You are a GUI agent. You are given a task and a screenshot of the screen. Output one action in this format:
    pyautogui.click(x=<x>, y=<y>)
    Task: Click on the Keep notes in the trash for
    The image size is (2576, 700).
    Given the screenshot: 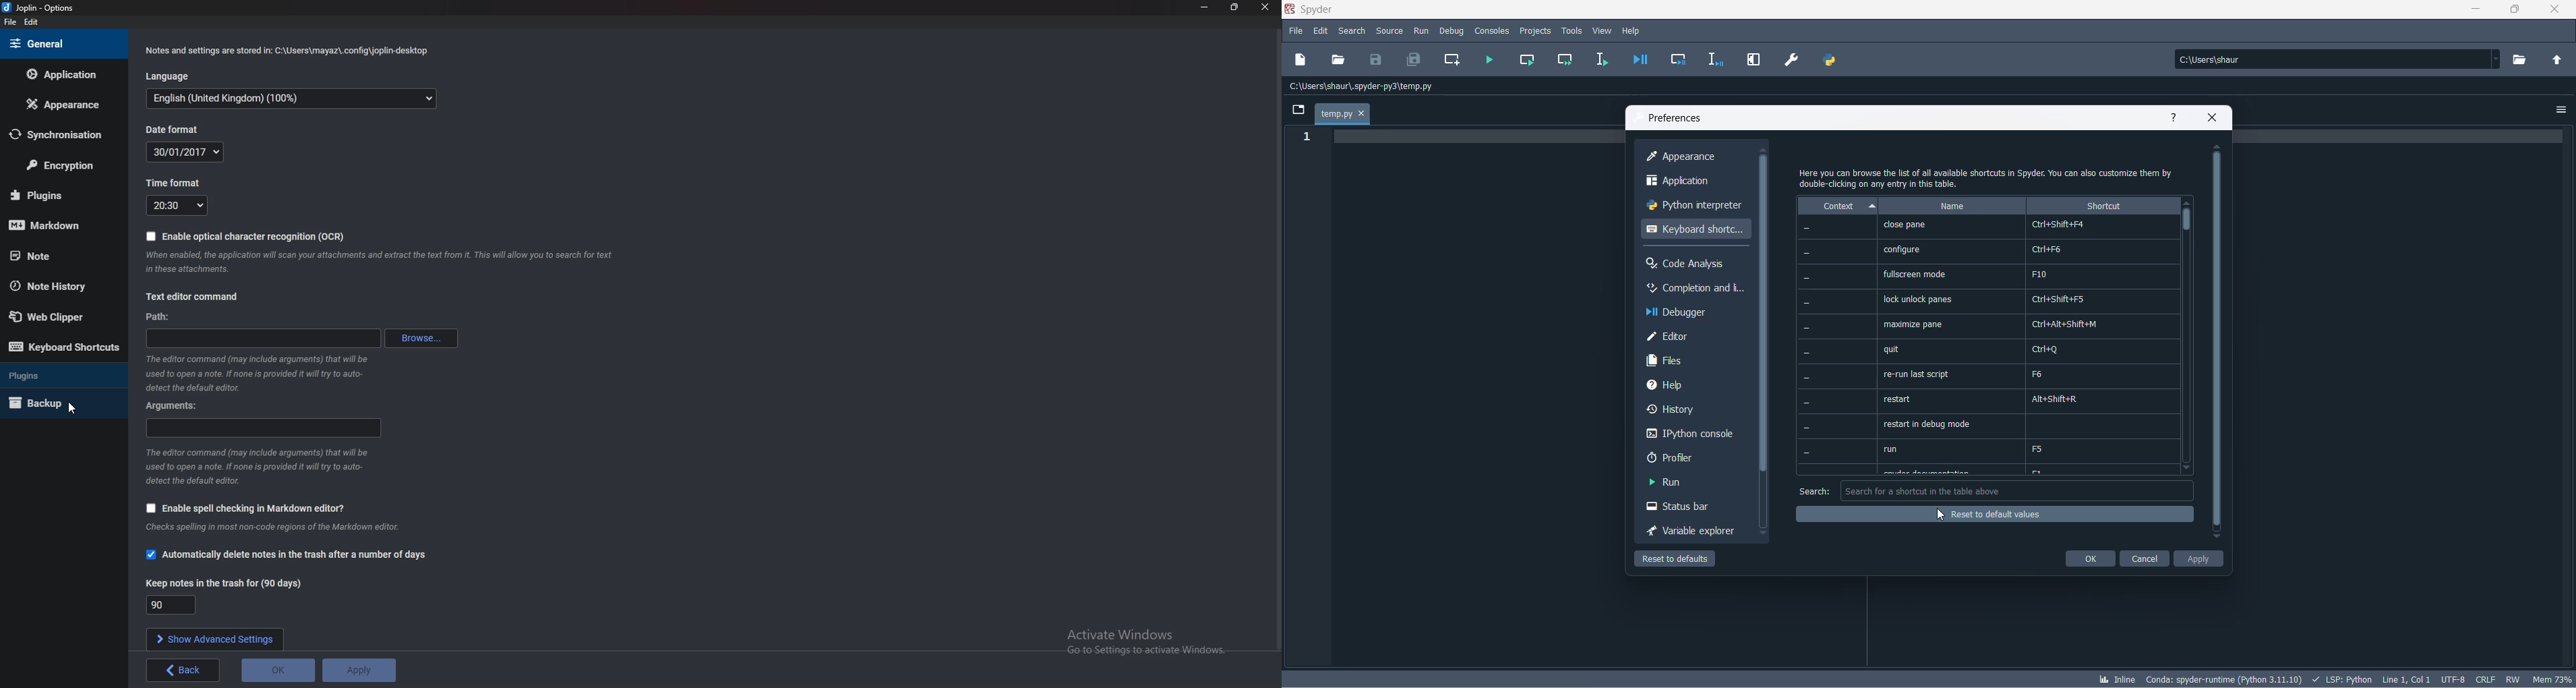 What is the action you would take?
    pyautogui.click(x=226, y=584)
    